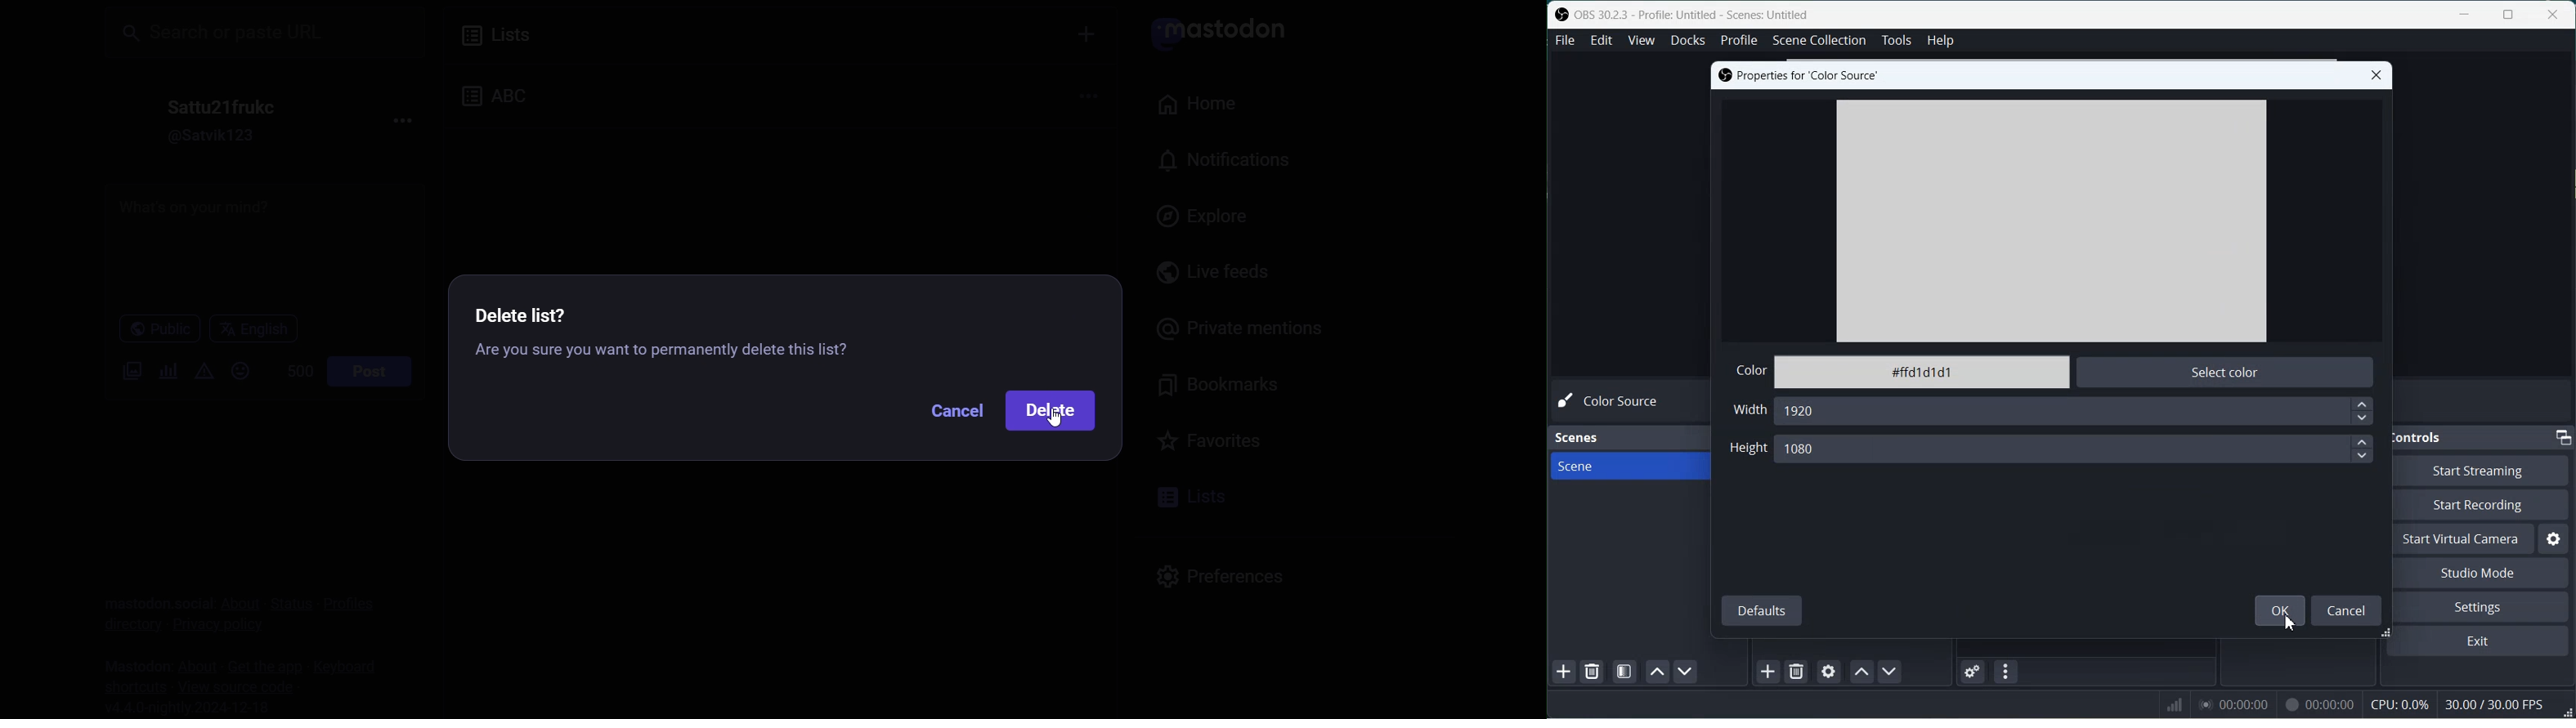 The image size is (2576, 728). What do you see at coordinates (1601, 39) in the screenshot?
I see `Edit` at bounding box center [1601, 39].